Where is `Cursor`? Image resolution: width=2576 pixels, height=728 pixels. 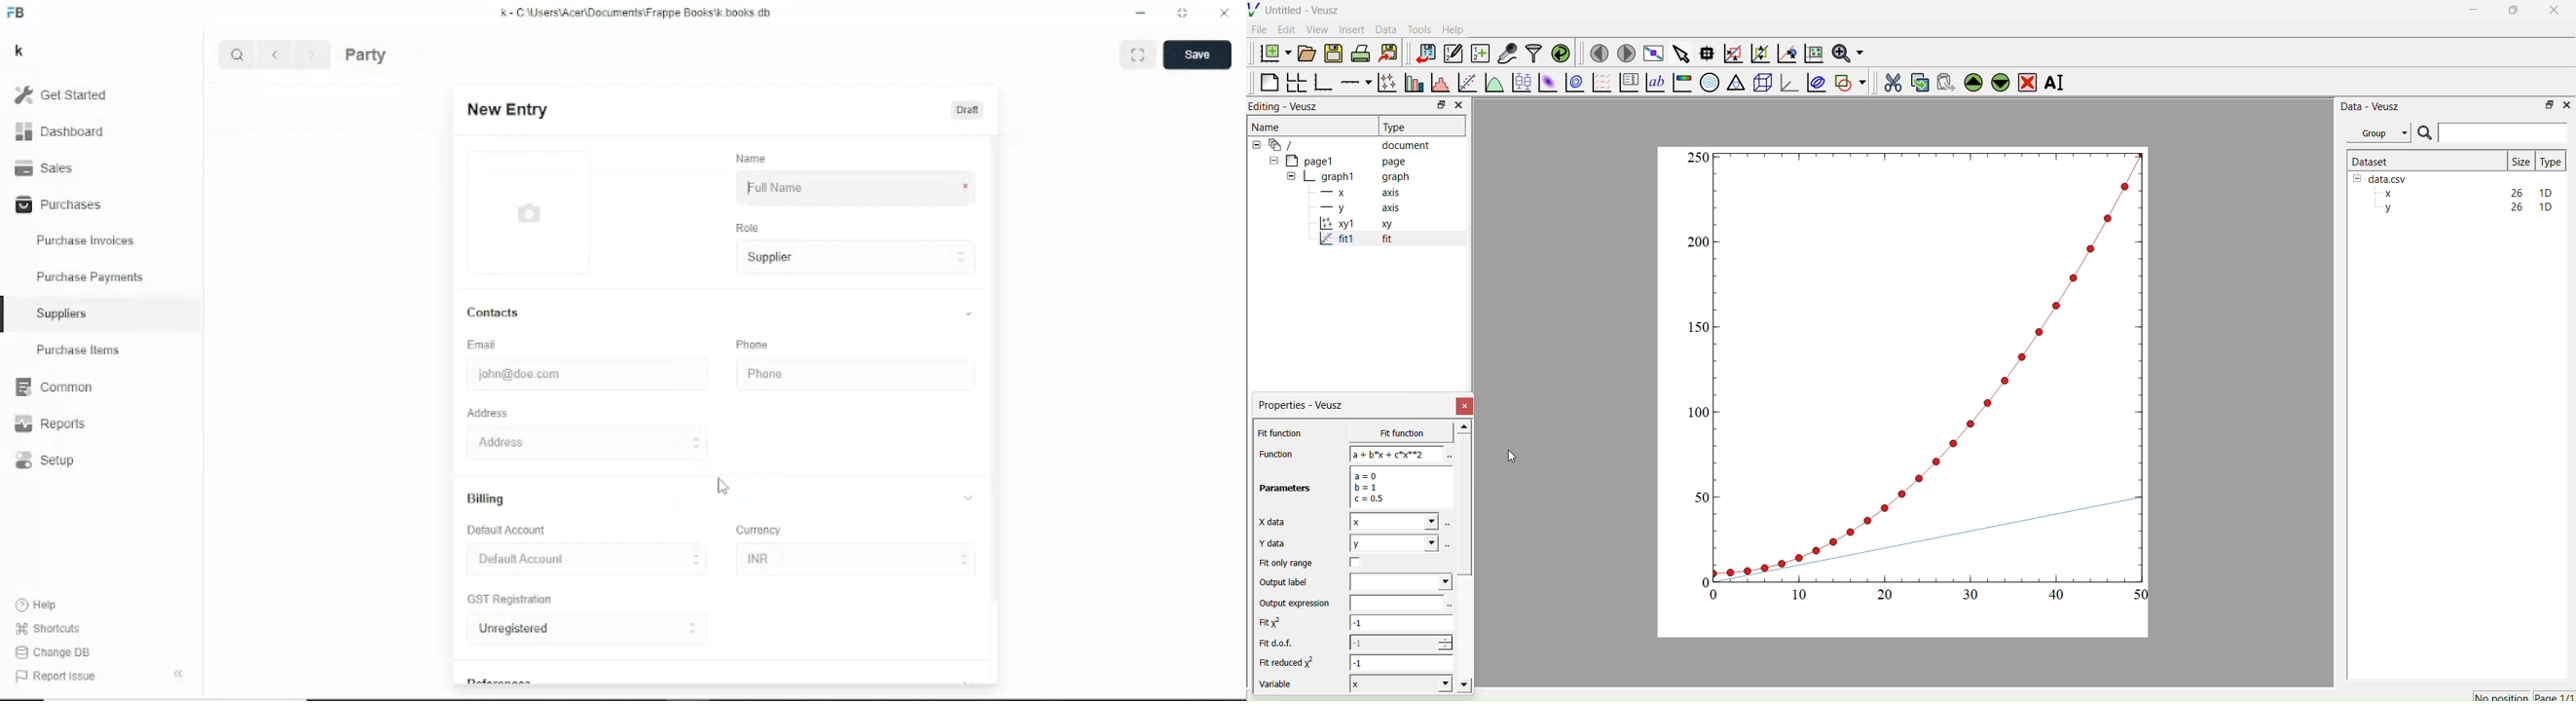
Cursor is located at coordinates (721, 486).